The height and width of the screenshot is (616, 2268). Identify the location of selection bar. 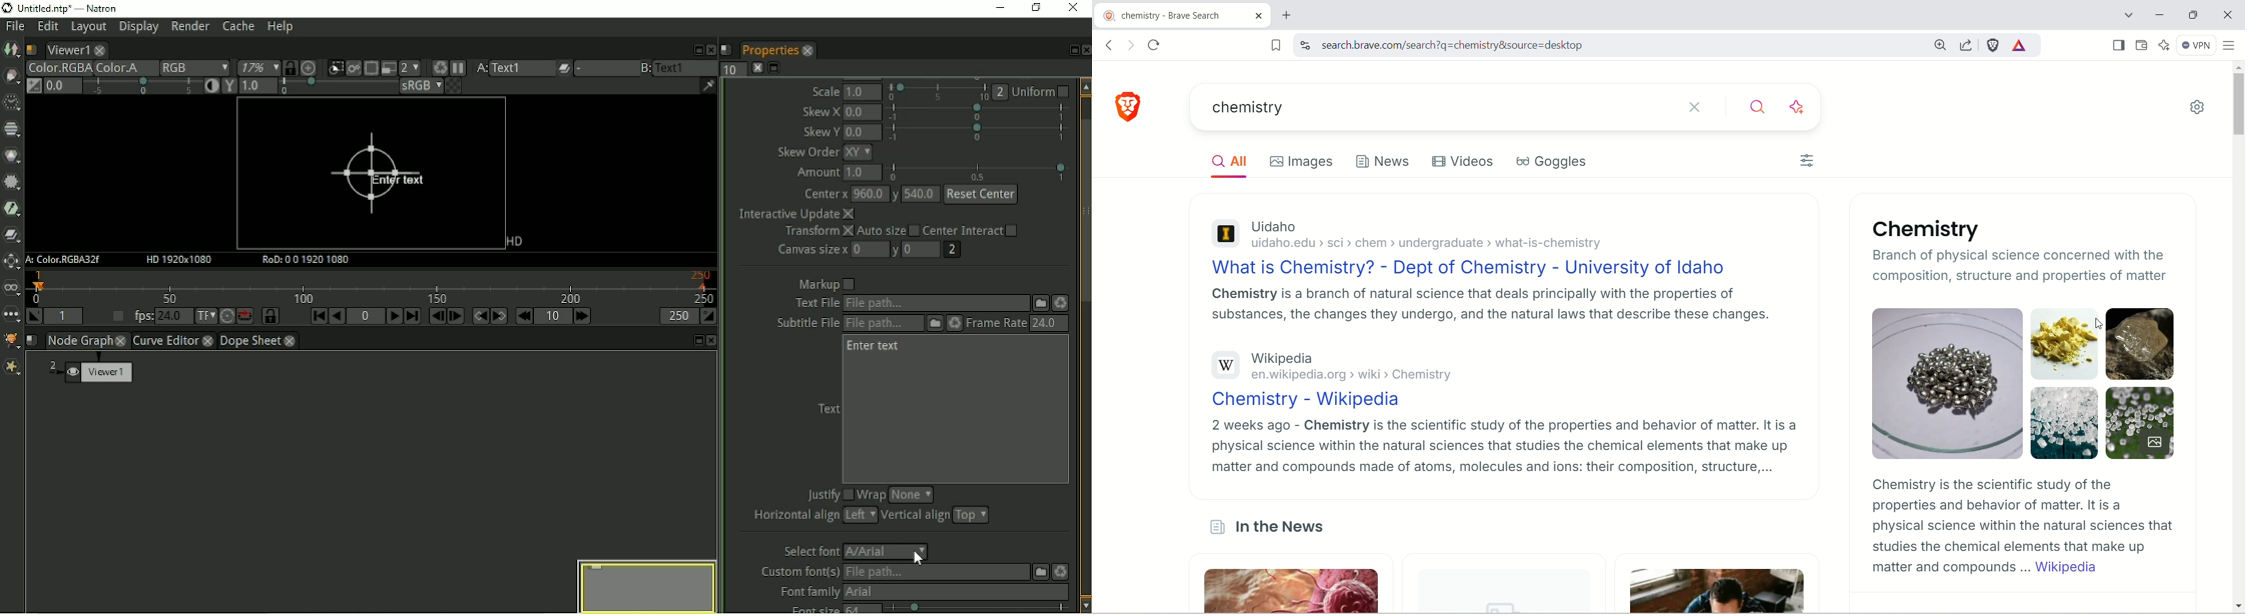
(938, 92).